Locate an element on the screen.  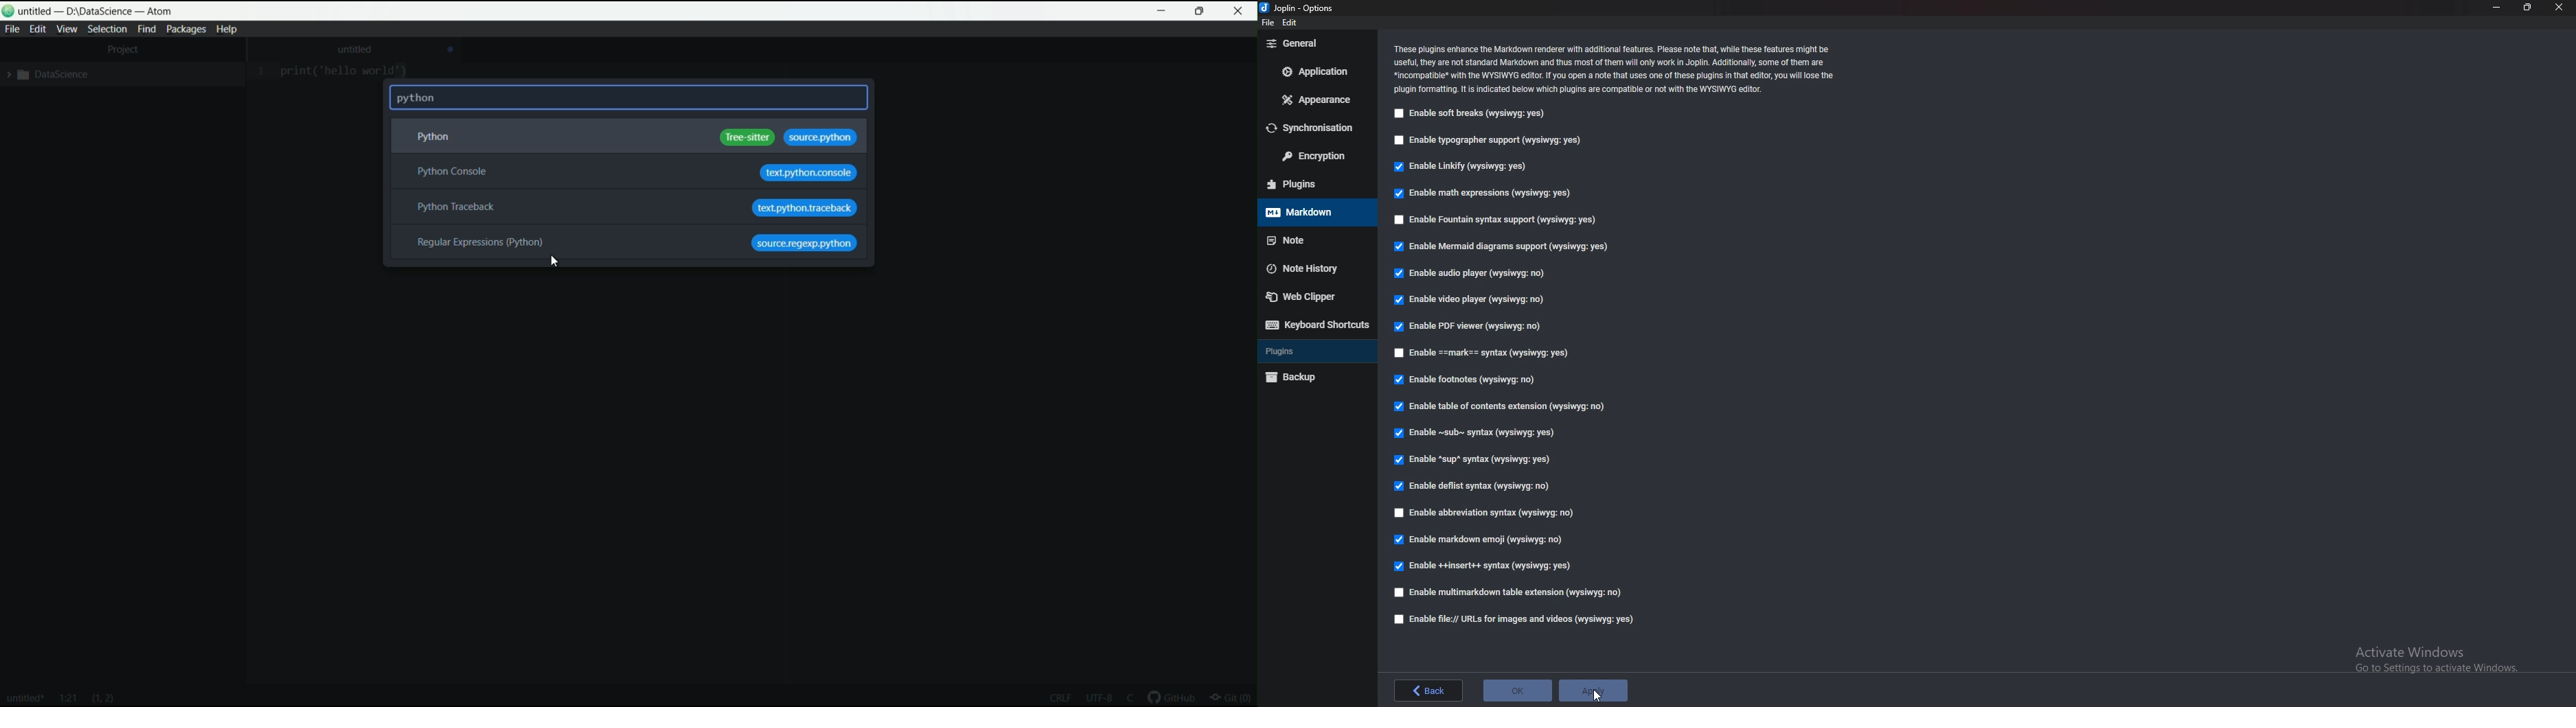
Keyboard shortcuts is located at coordinates (1314, 325).